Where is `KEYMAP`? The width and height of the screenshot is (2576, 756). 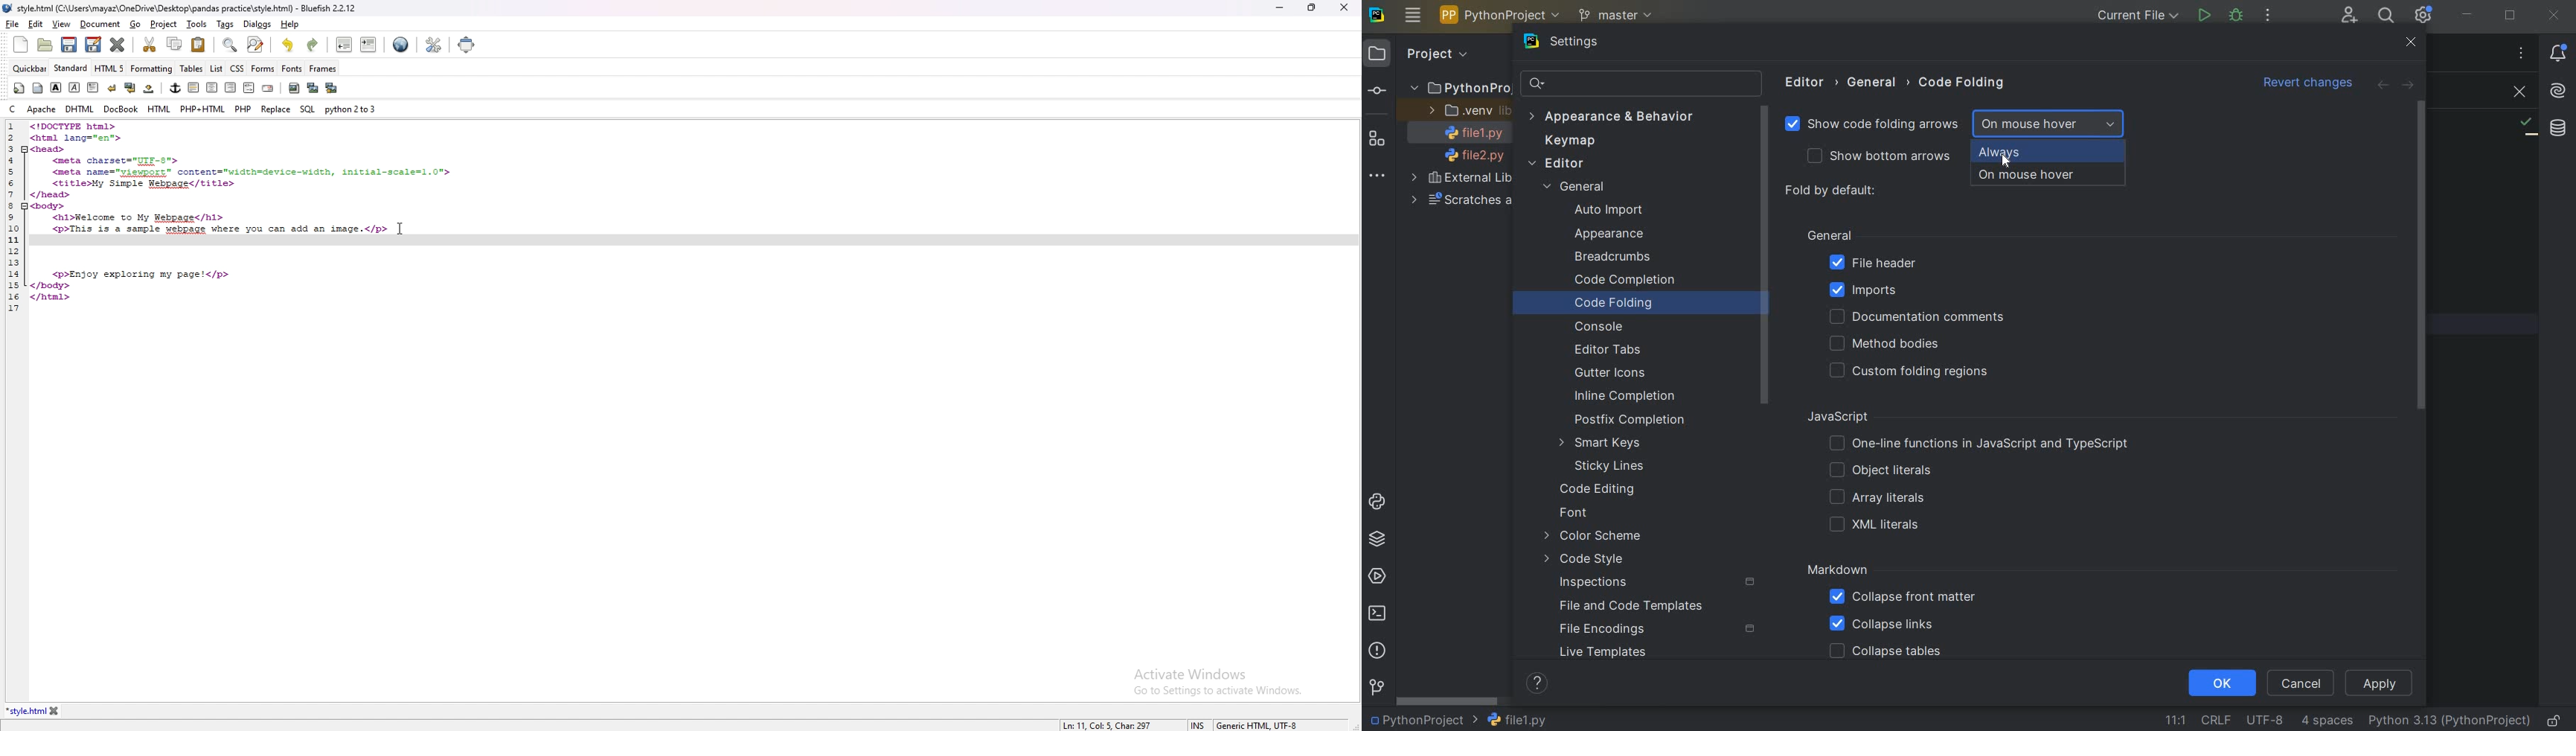
KEYMAP is located at coordinates (1574, 141).